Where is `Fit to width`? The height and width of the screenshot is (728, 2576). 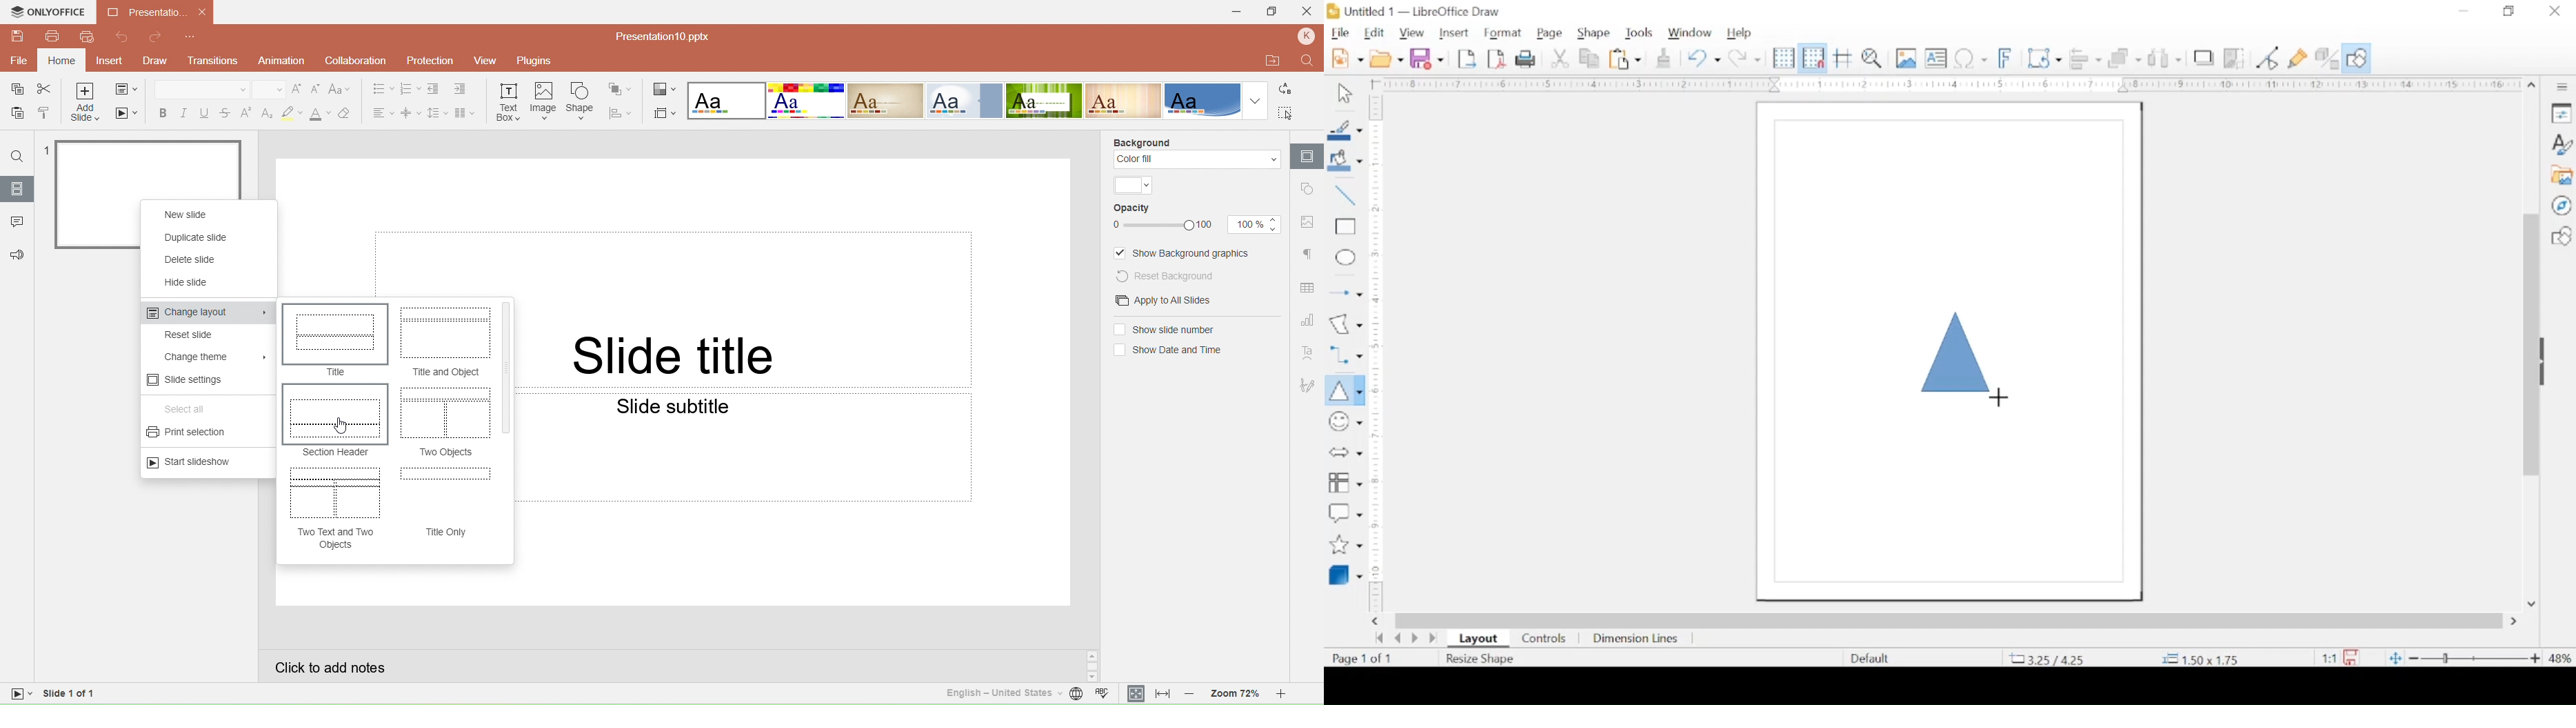 Fit to width is located at coordinates (1163, 694).